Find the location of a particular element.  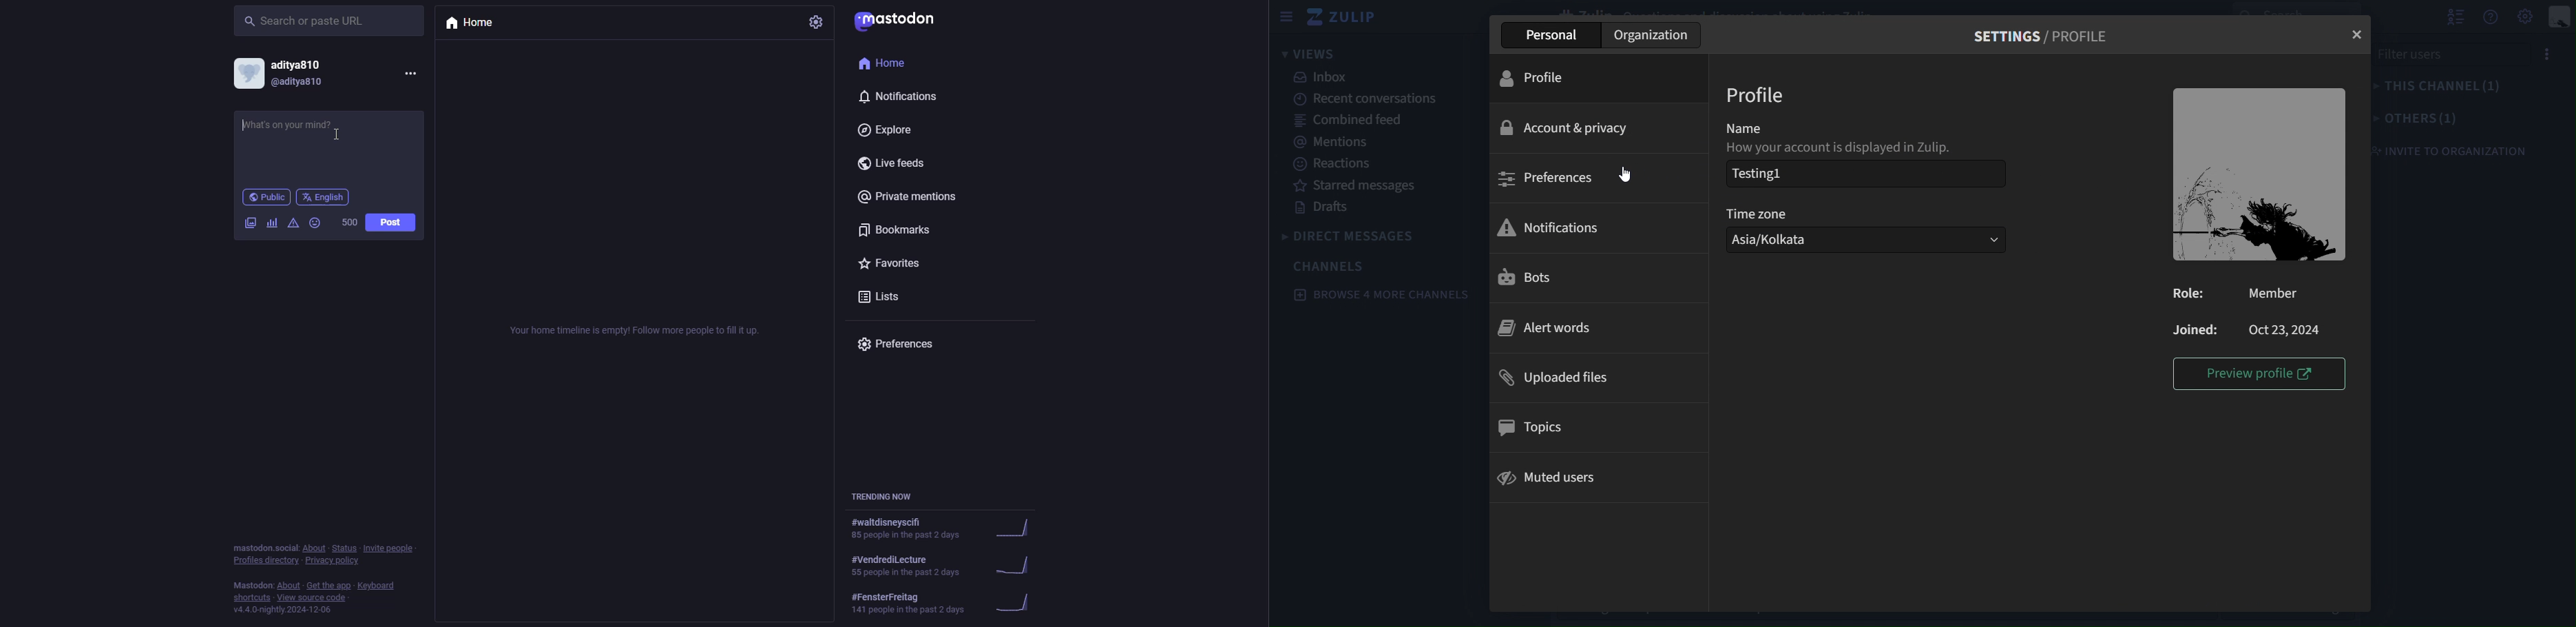

home is located at coordinates (892, 65).